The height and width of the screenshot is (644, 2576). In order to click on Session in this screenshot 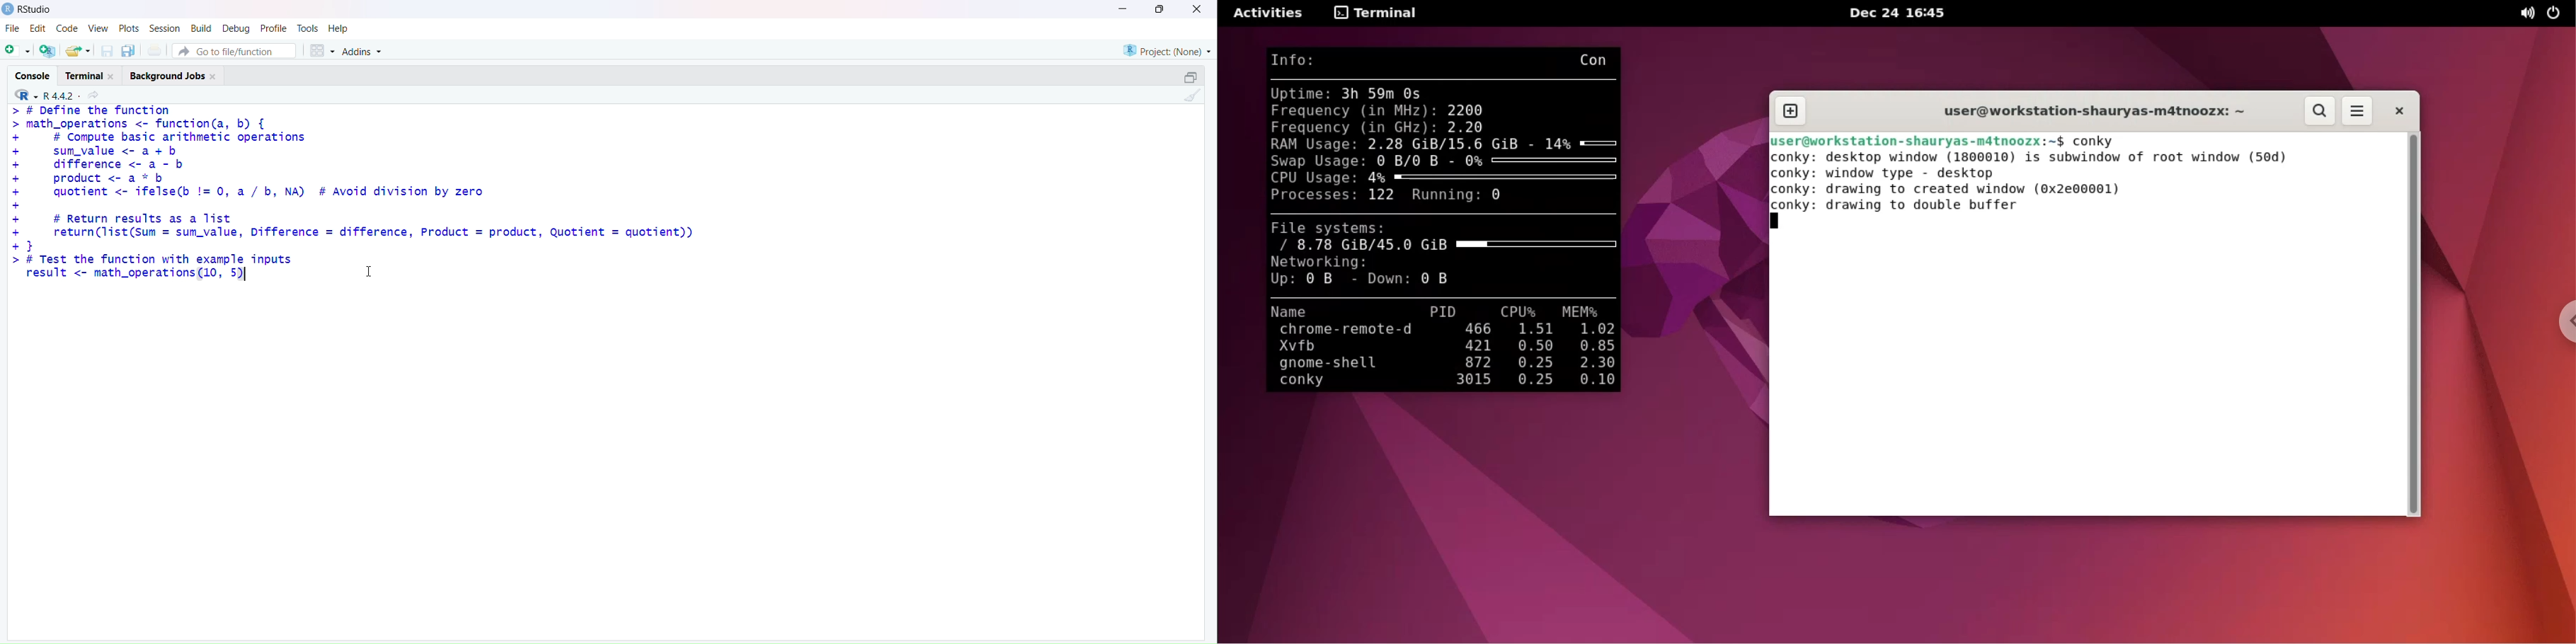, I will do `click(163, 26)`.